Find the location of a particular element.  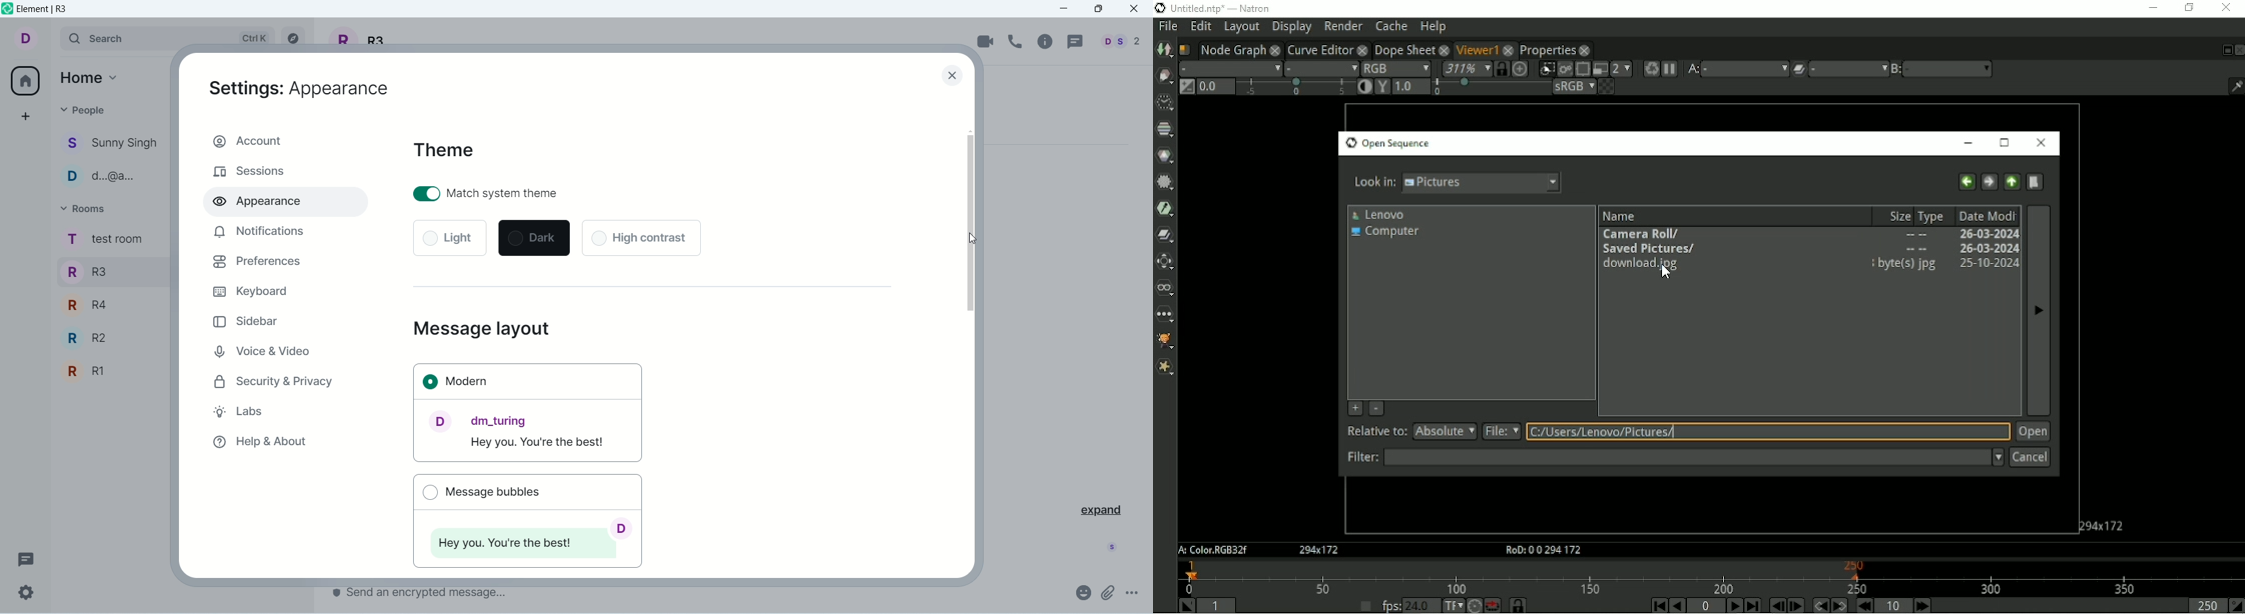

emoji is located at coordinates (1083, 592).